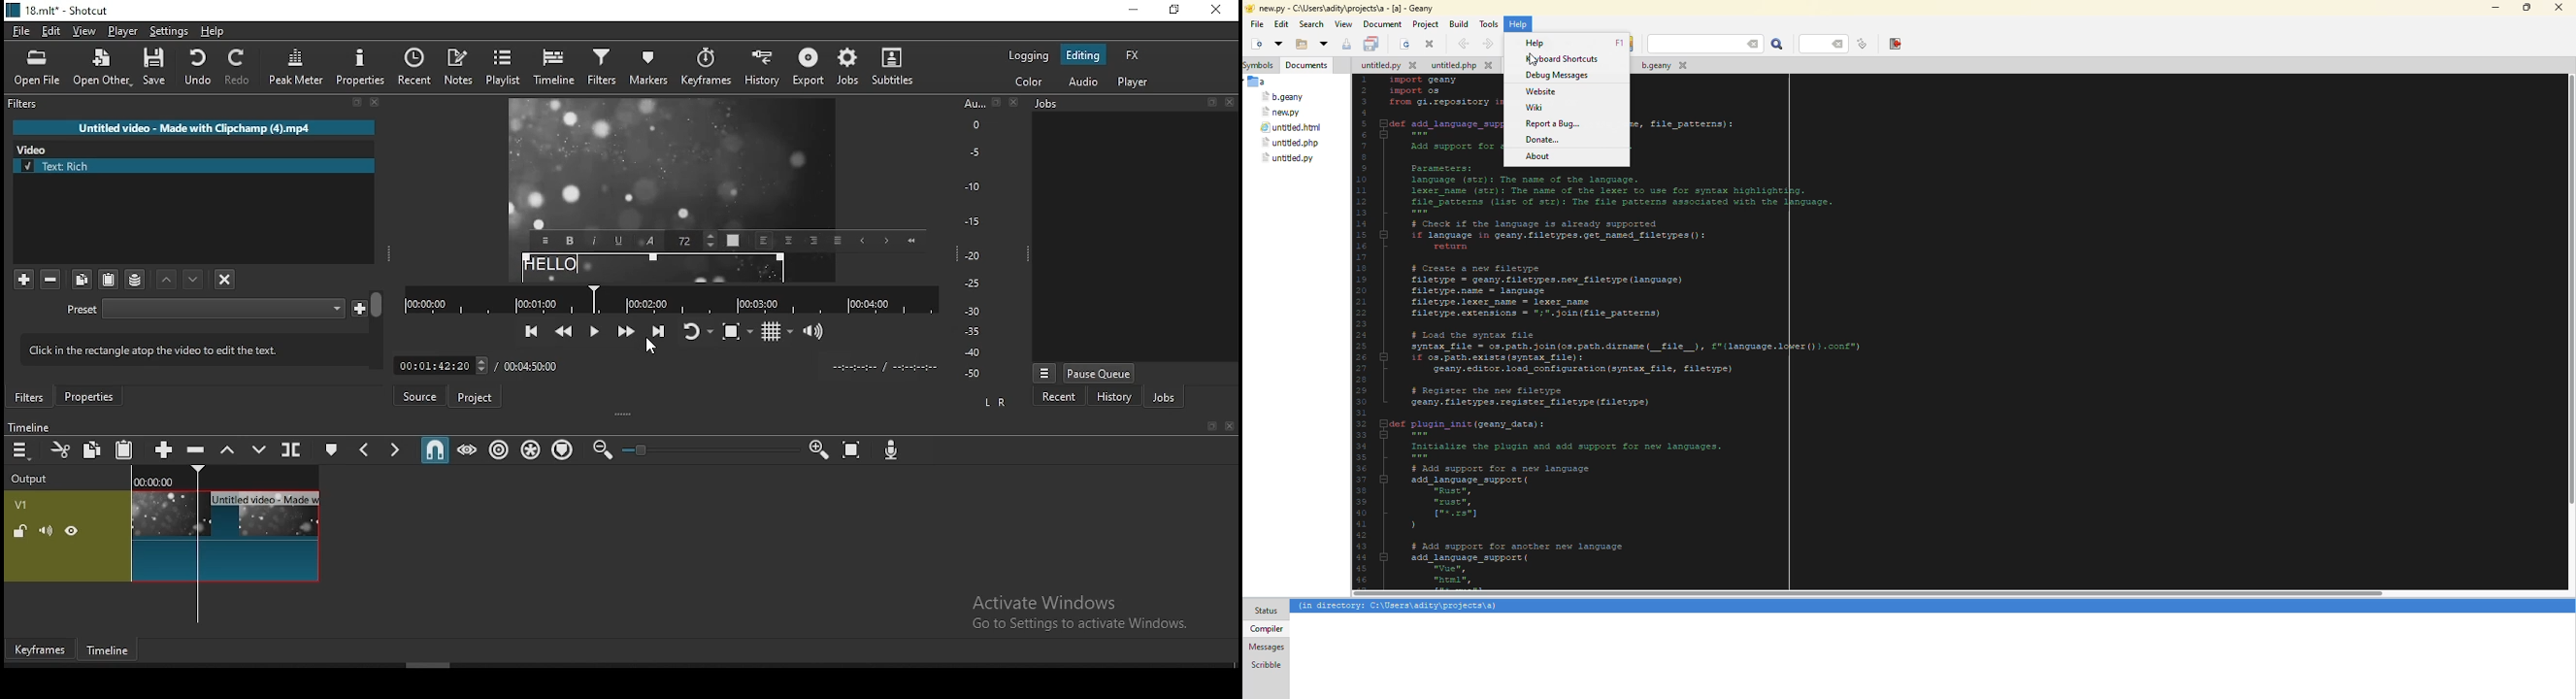  Describe the element at coordinates (21, 449) in the screenshot. I see `timeline settings` at that location.